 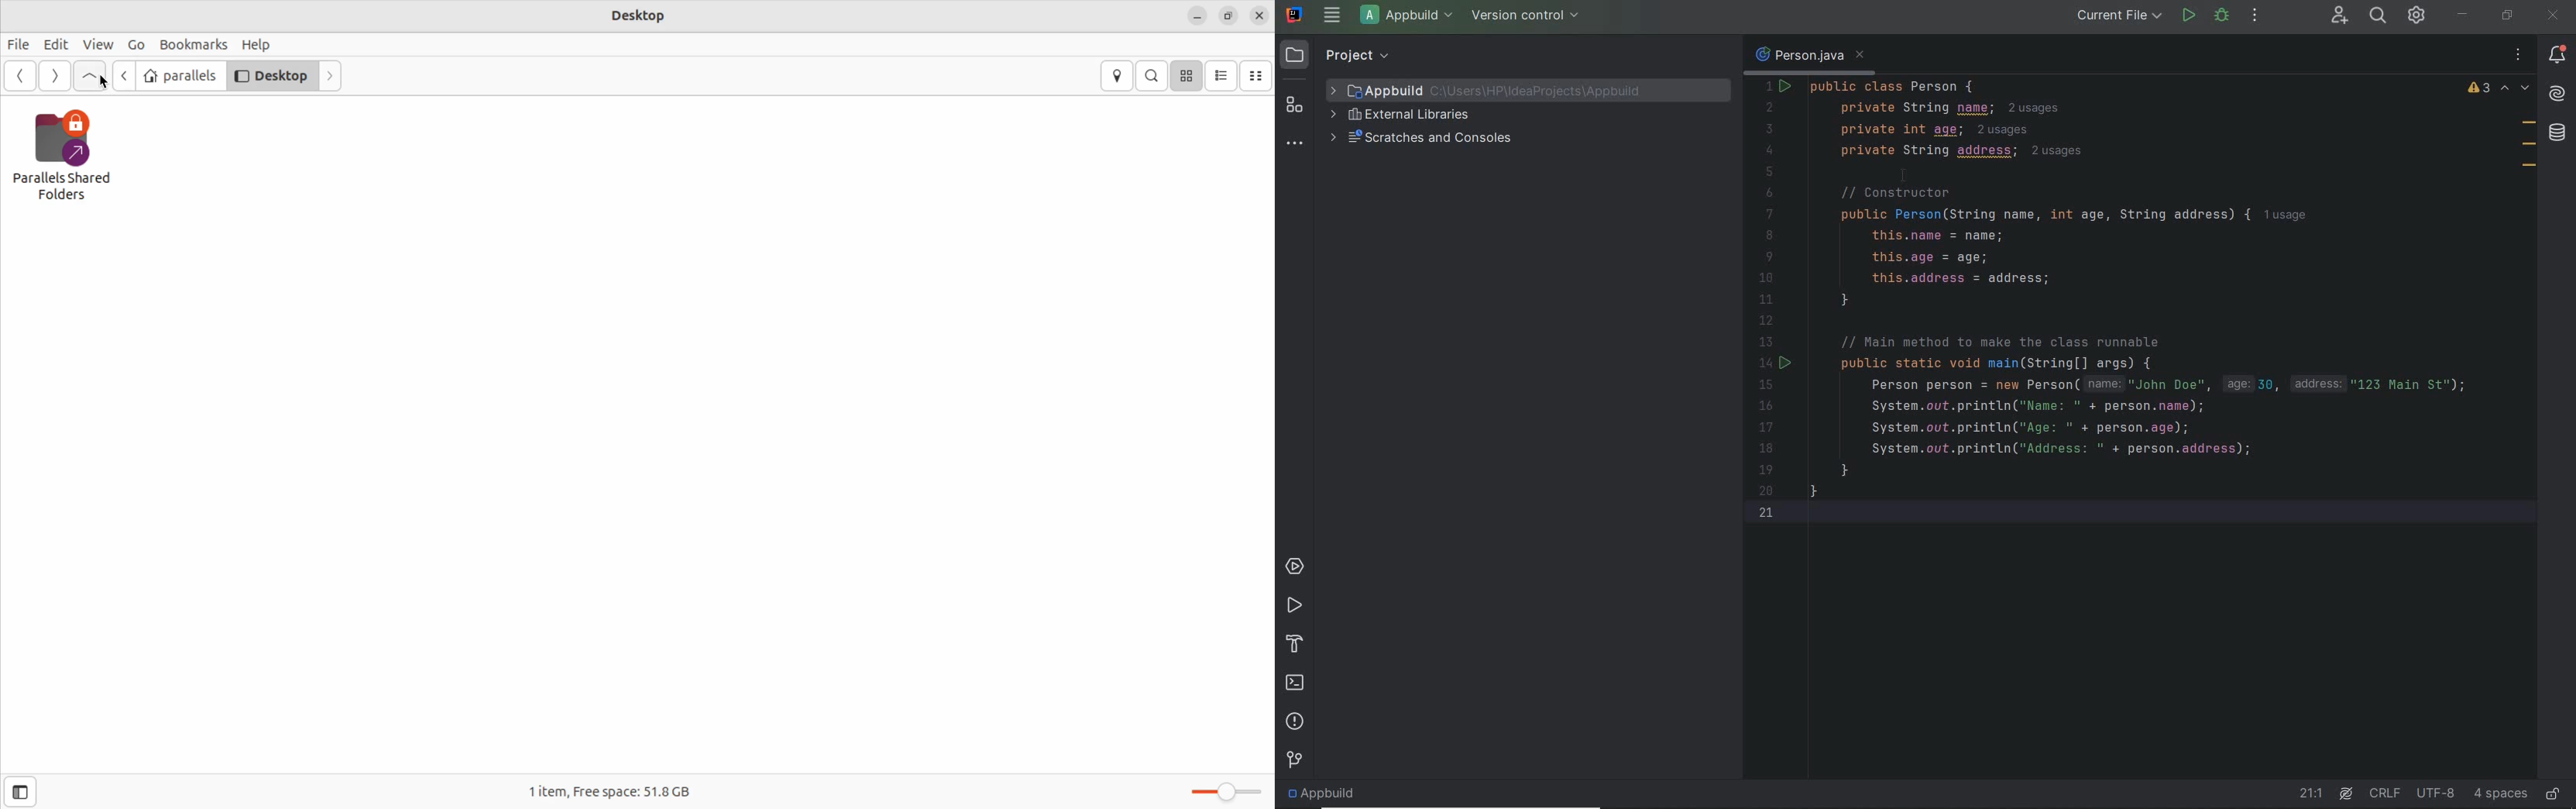 What do you see at coordinates (107, 84) in the screenshot?
I see `cursor` at bounding box center [107, 84].